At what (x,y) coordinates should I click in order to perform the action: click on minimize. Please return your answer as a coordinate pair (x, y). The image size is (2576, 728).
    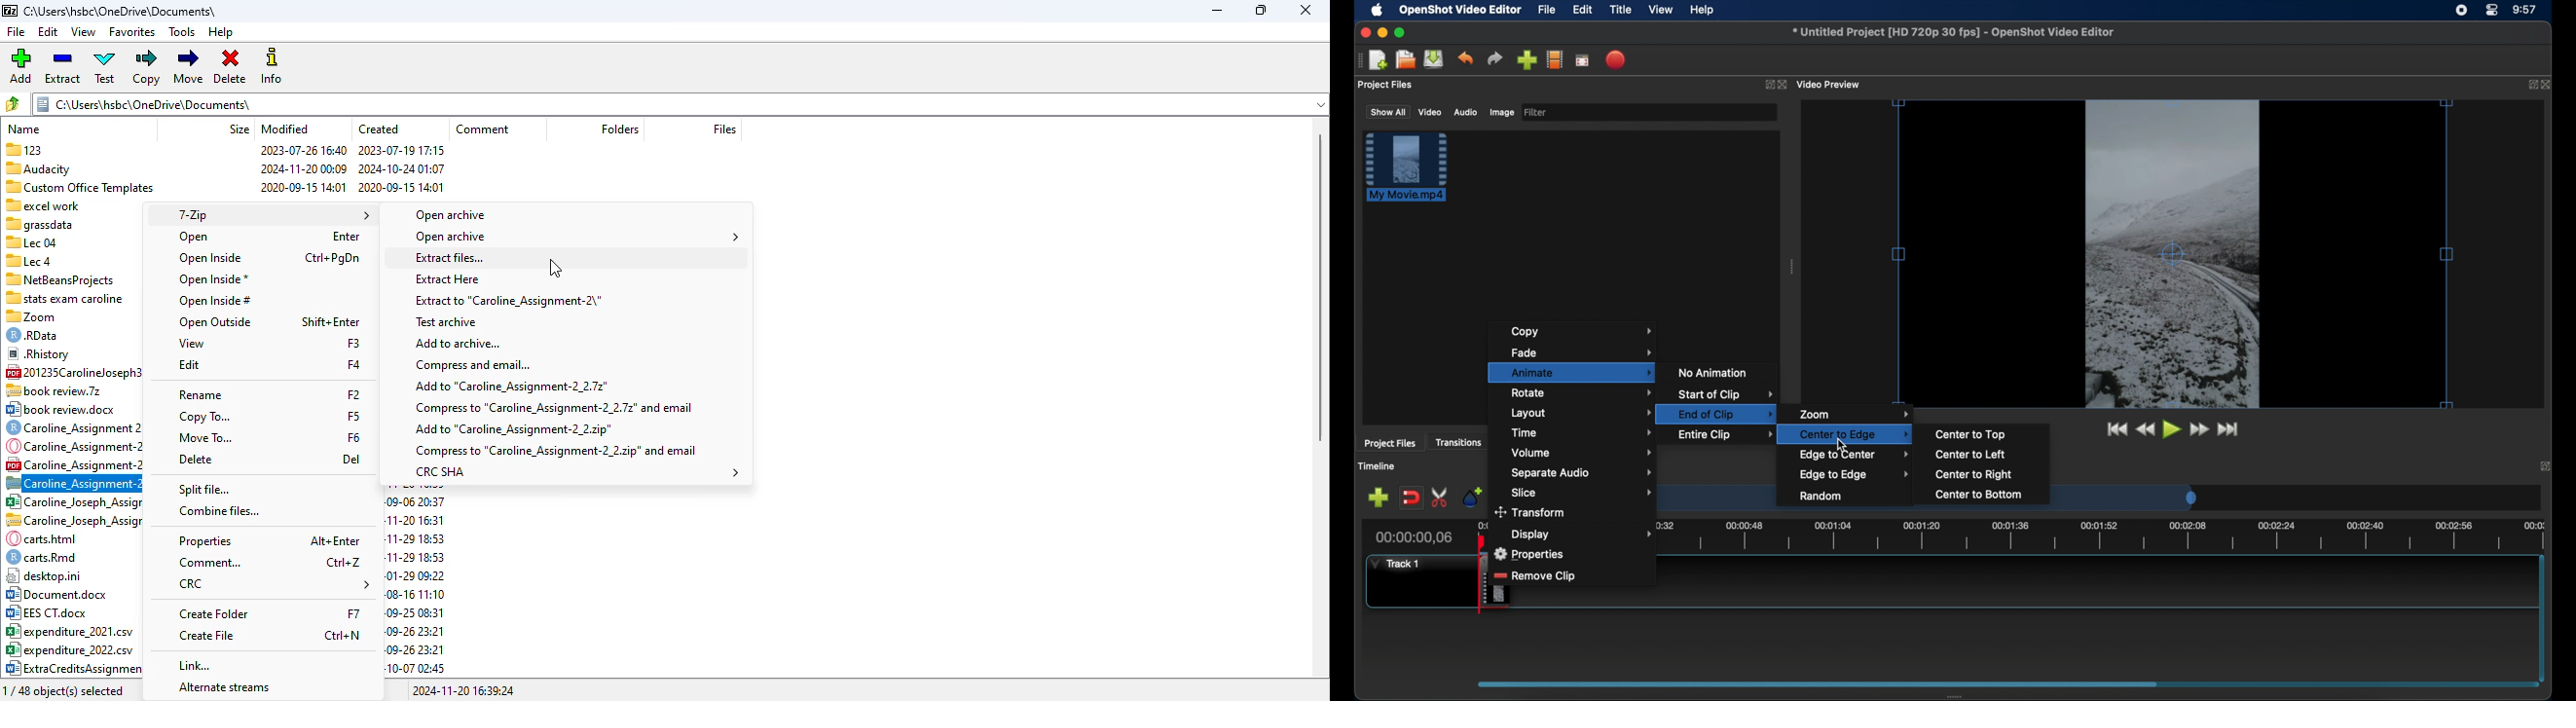
    Looking at the image, I should click on (1218, 11).